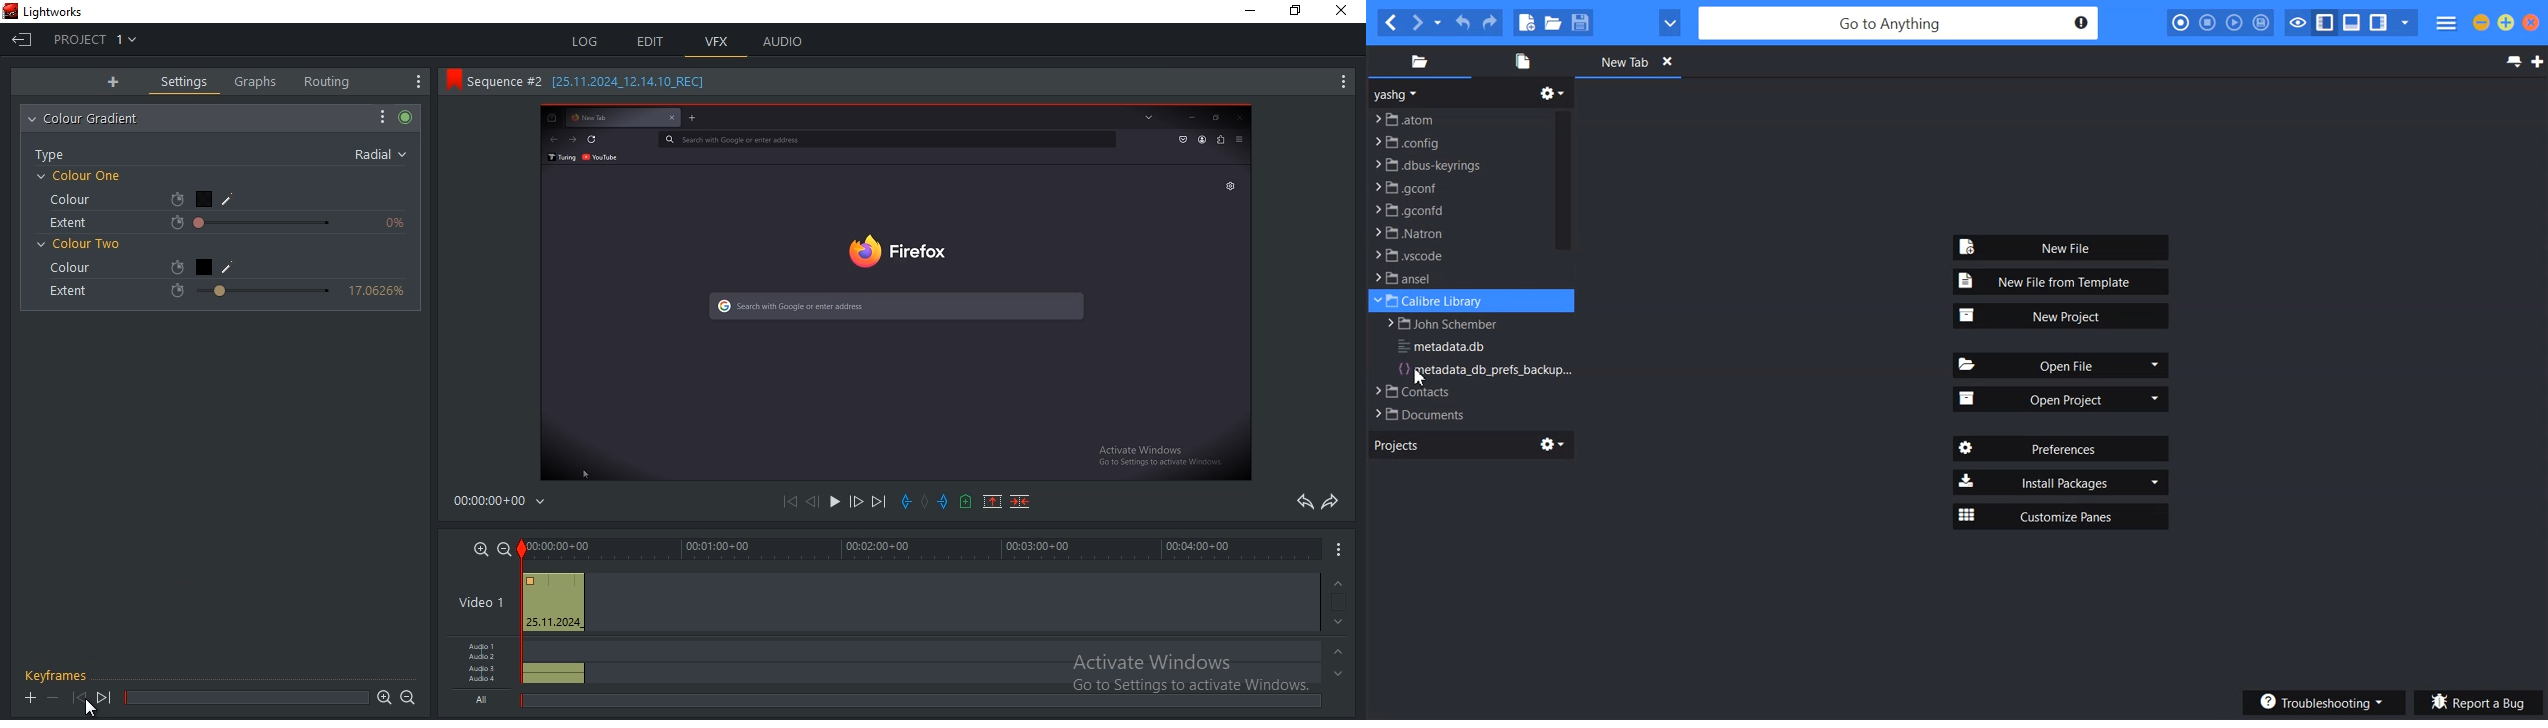  Describe the element at coordinates (70, 223) in the screenshot. I see `extent` at that location.